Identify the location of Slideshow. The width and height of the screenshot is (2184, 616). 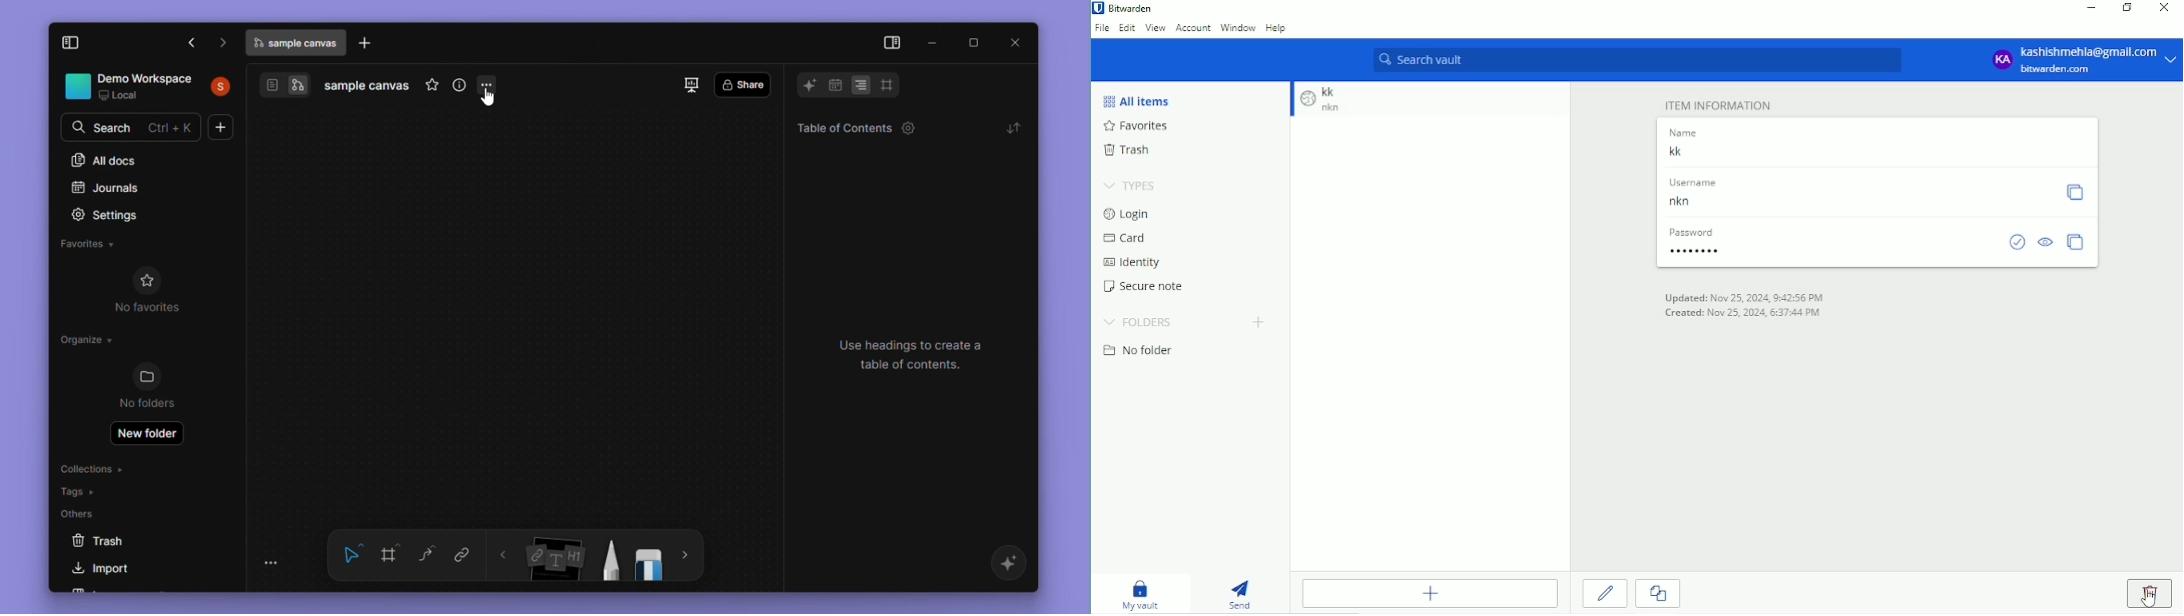
(694, 86).